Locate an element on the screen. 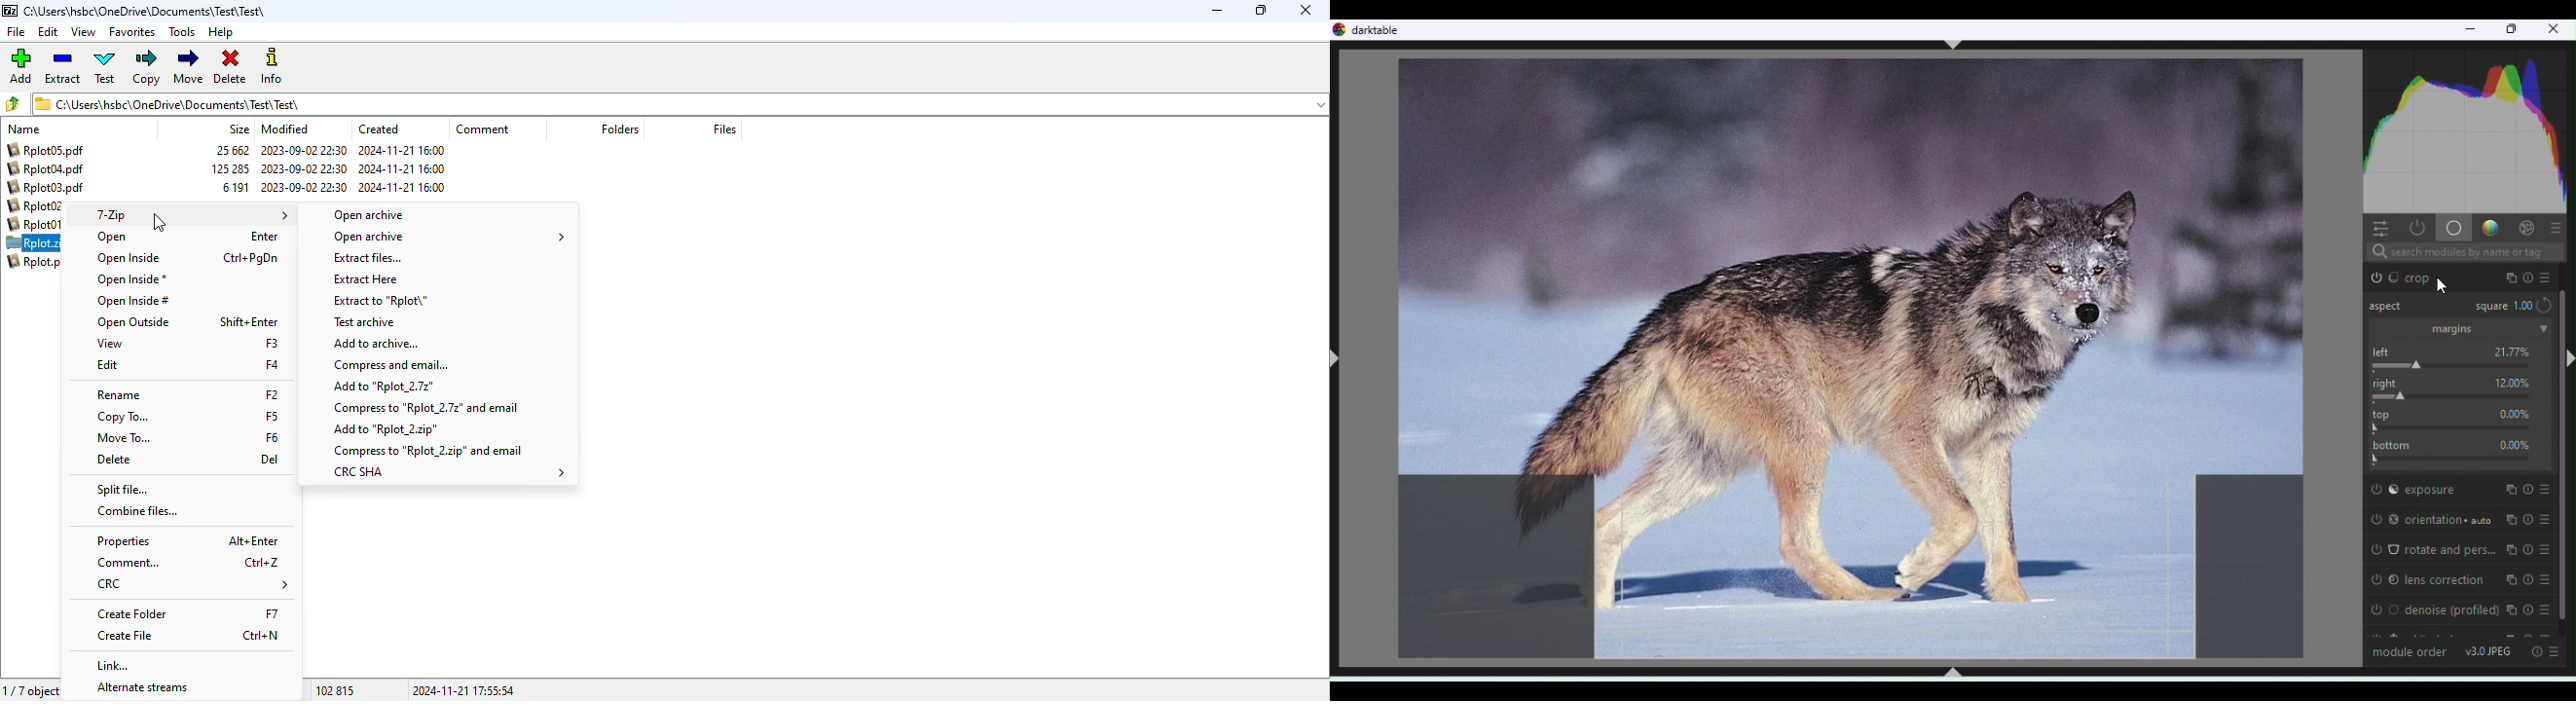 This screenshot has width=2576, height=728. Margin is located at coordinates (2459, 329).